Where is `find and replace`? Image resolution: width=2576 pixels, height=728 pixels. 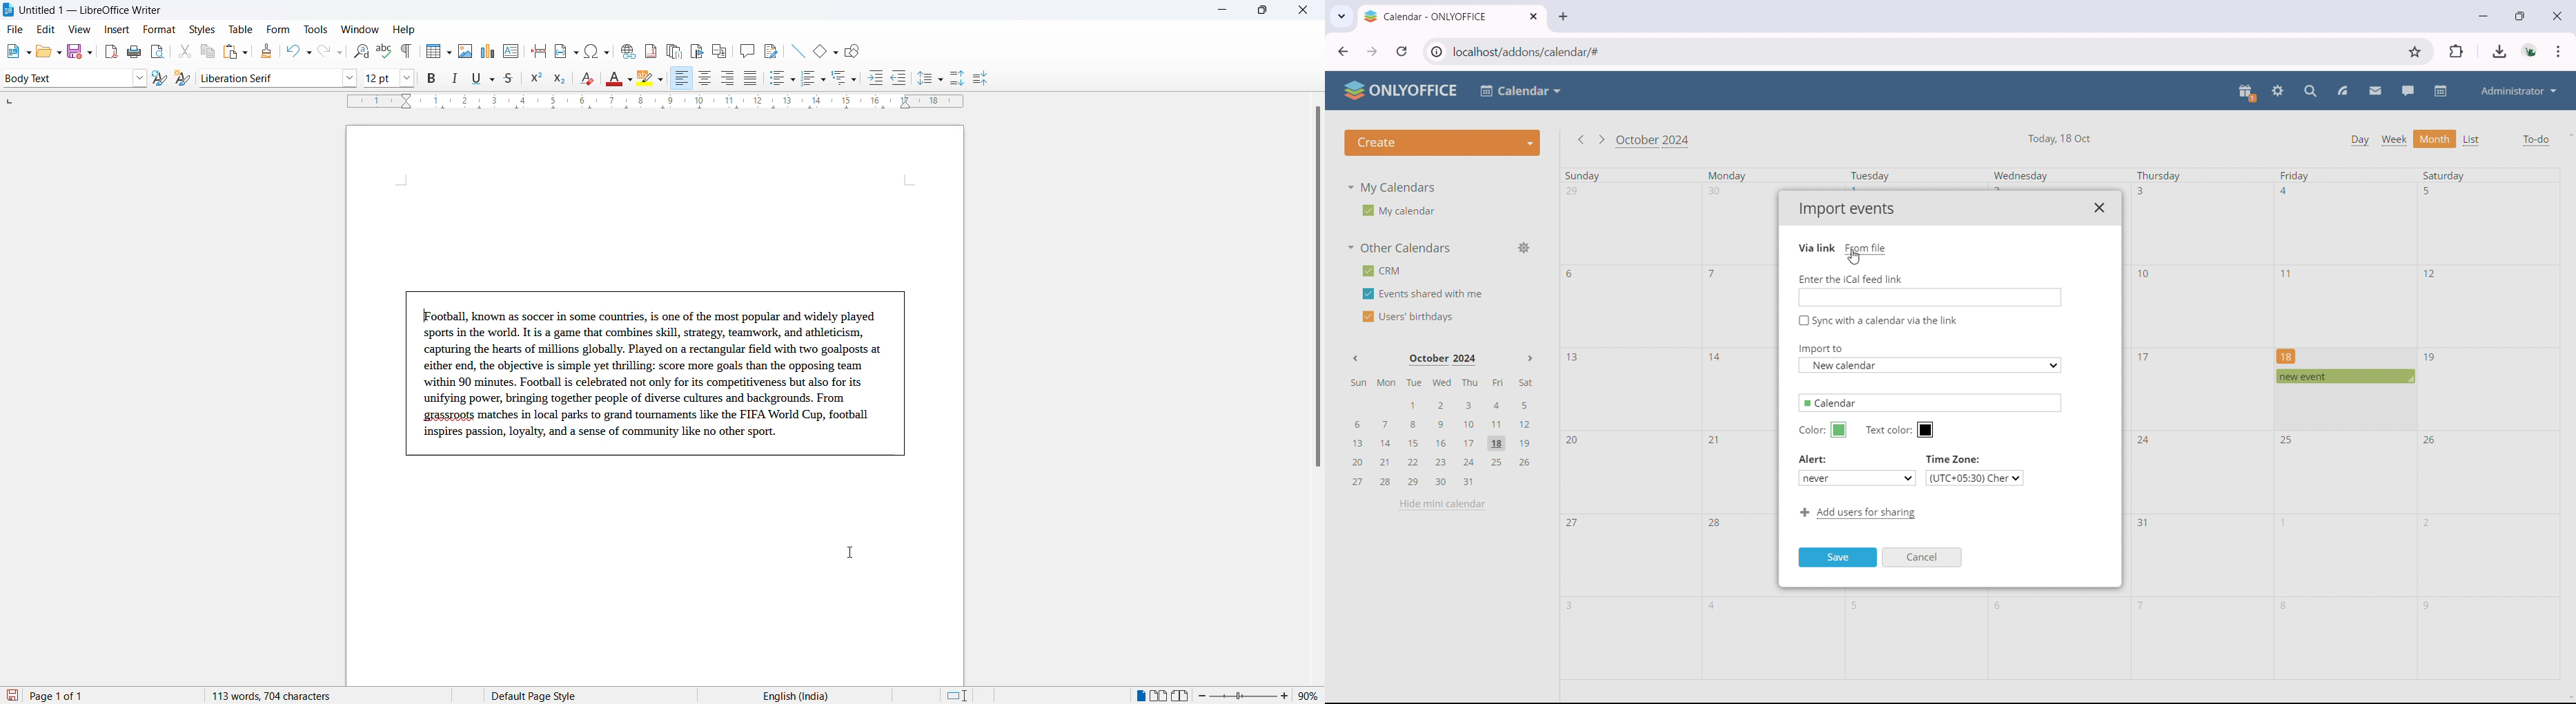 find and replace is located at coordinates (359, 50).